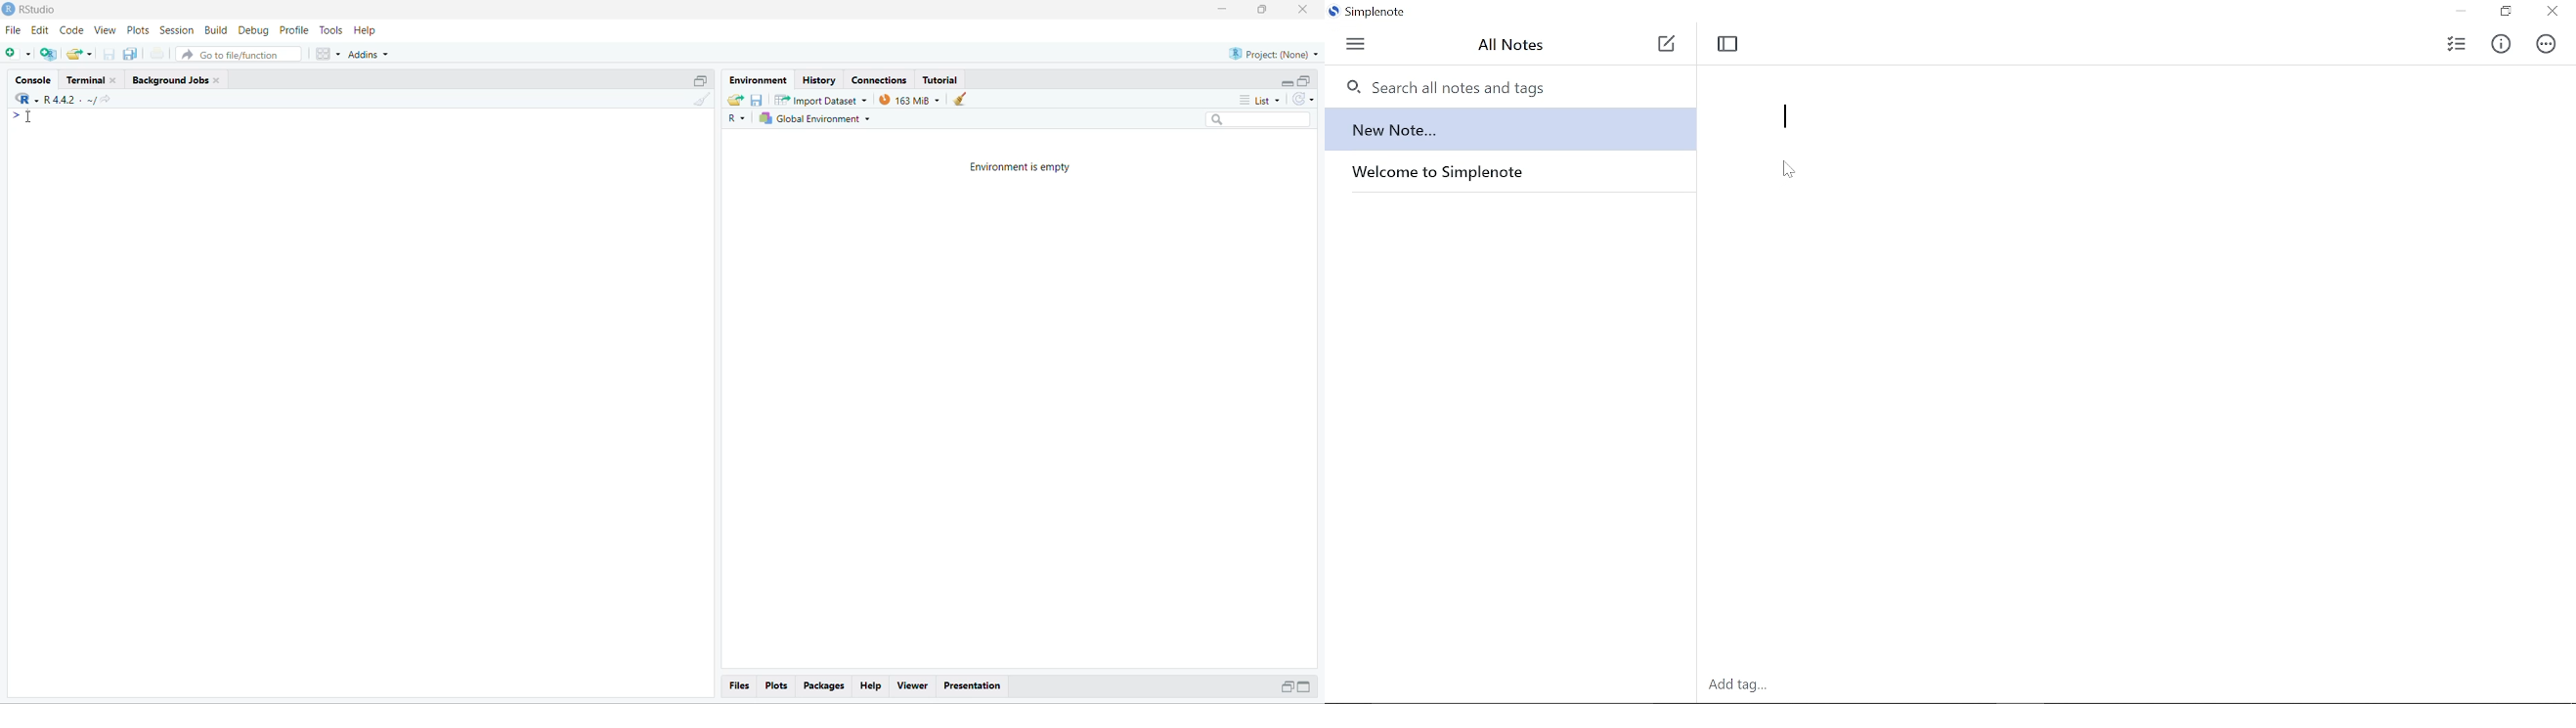 The width and height of the screenshot is (2576, 728). What do you see at coordinates (237, 55) in the screenshot?
I see `Go to file/function` at bounding box center [237, 55].